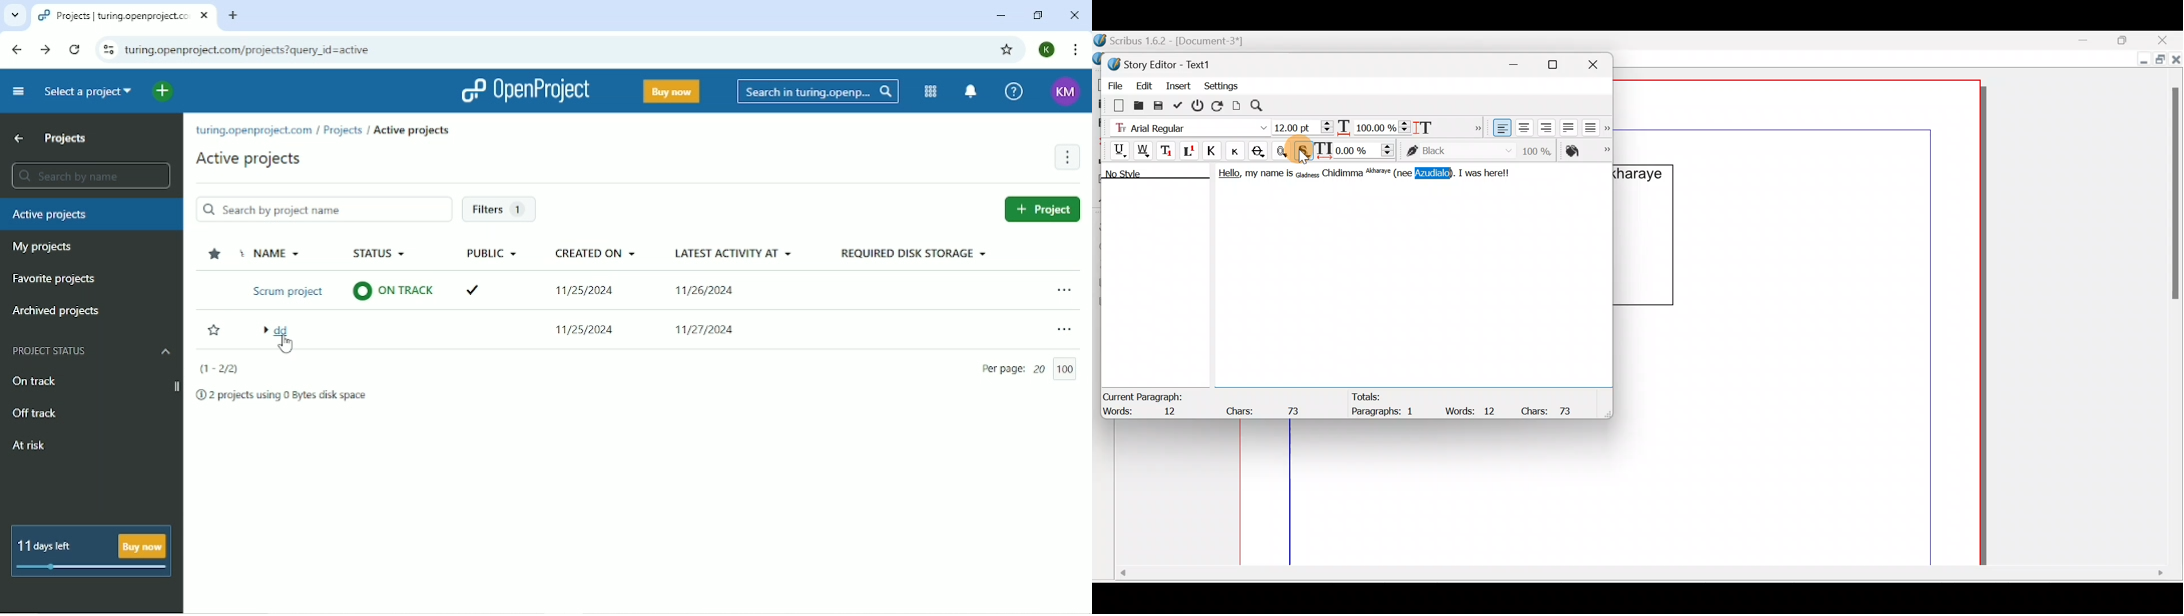 Image resolution: width=2184 pixels, height=616 pixels. I want to click on Strike out, so click(1261, 151).